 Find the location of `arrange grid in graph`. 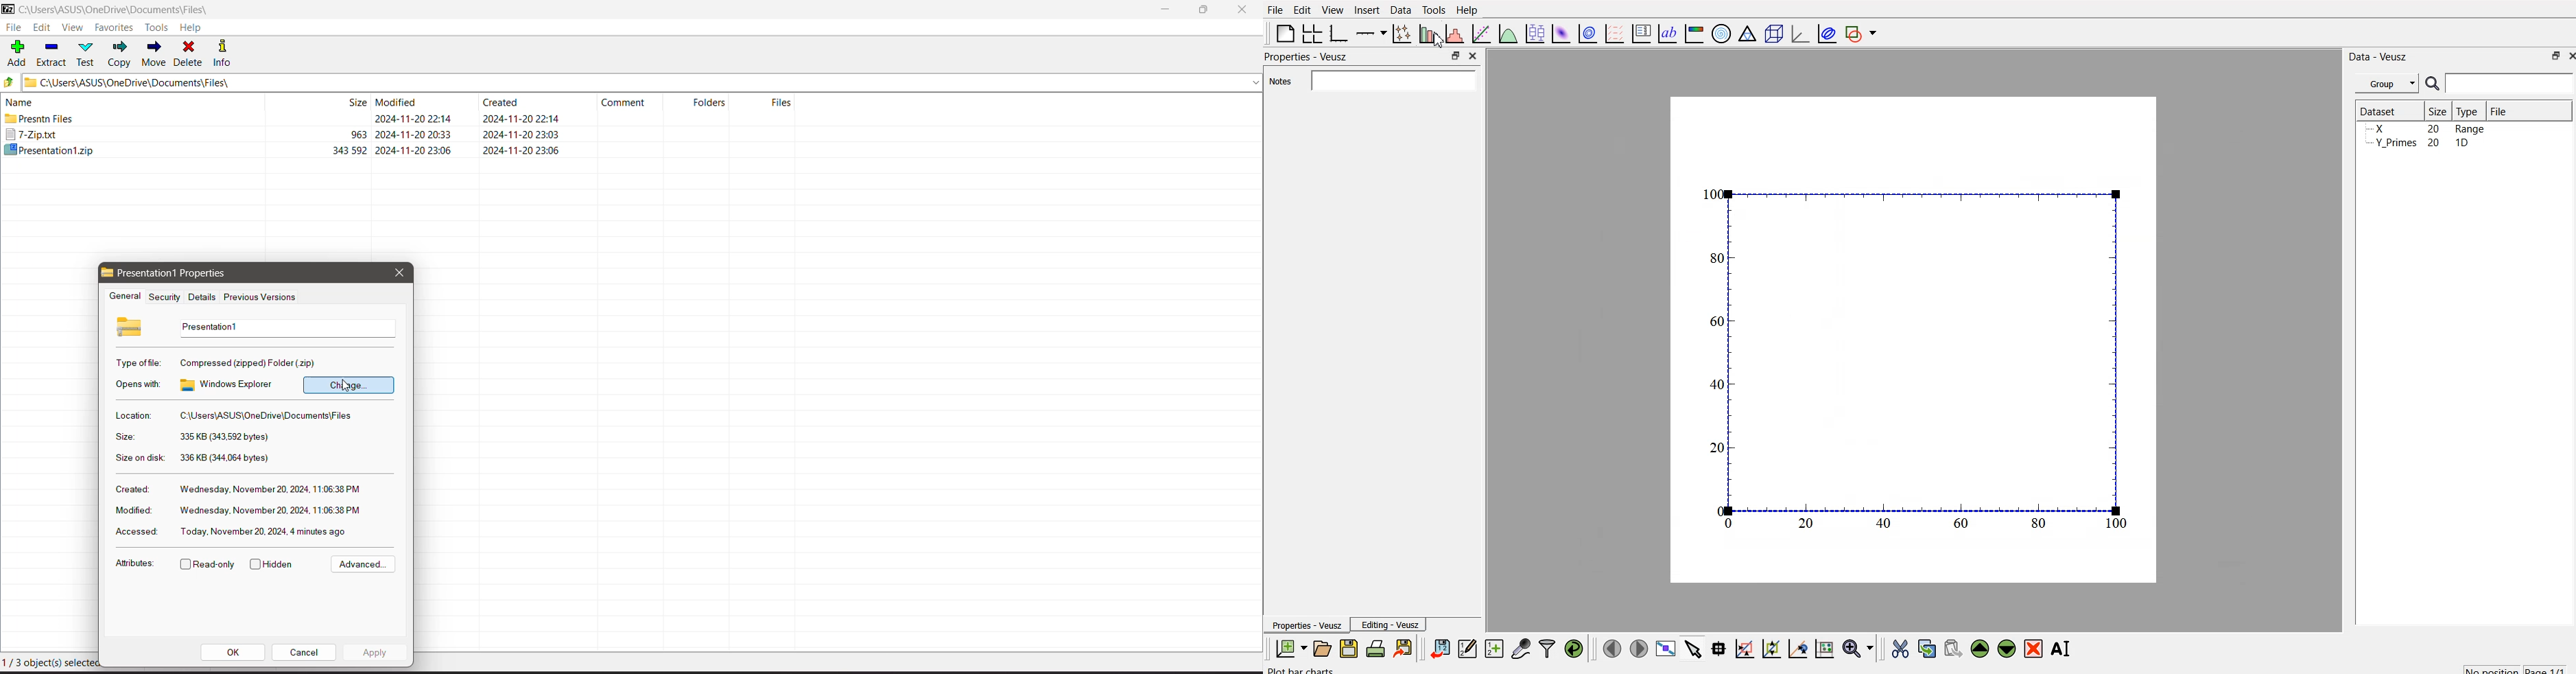

arrange grid in graph is located at coordinates (1311, 32).